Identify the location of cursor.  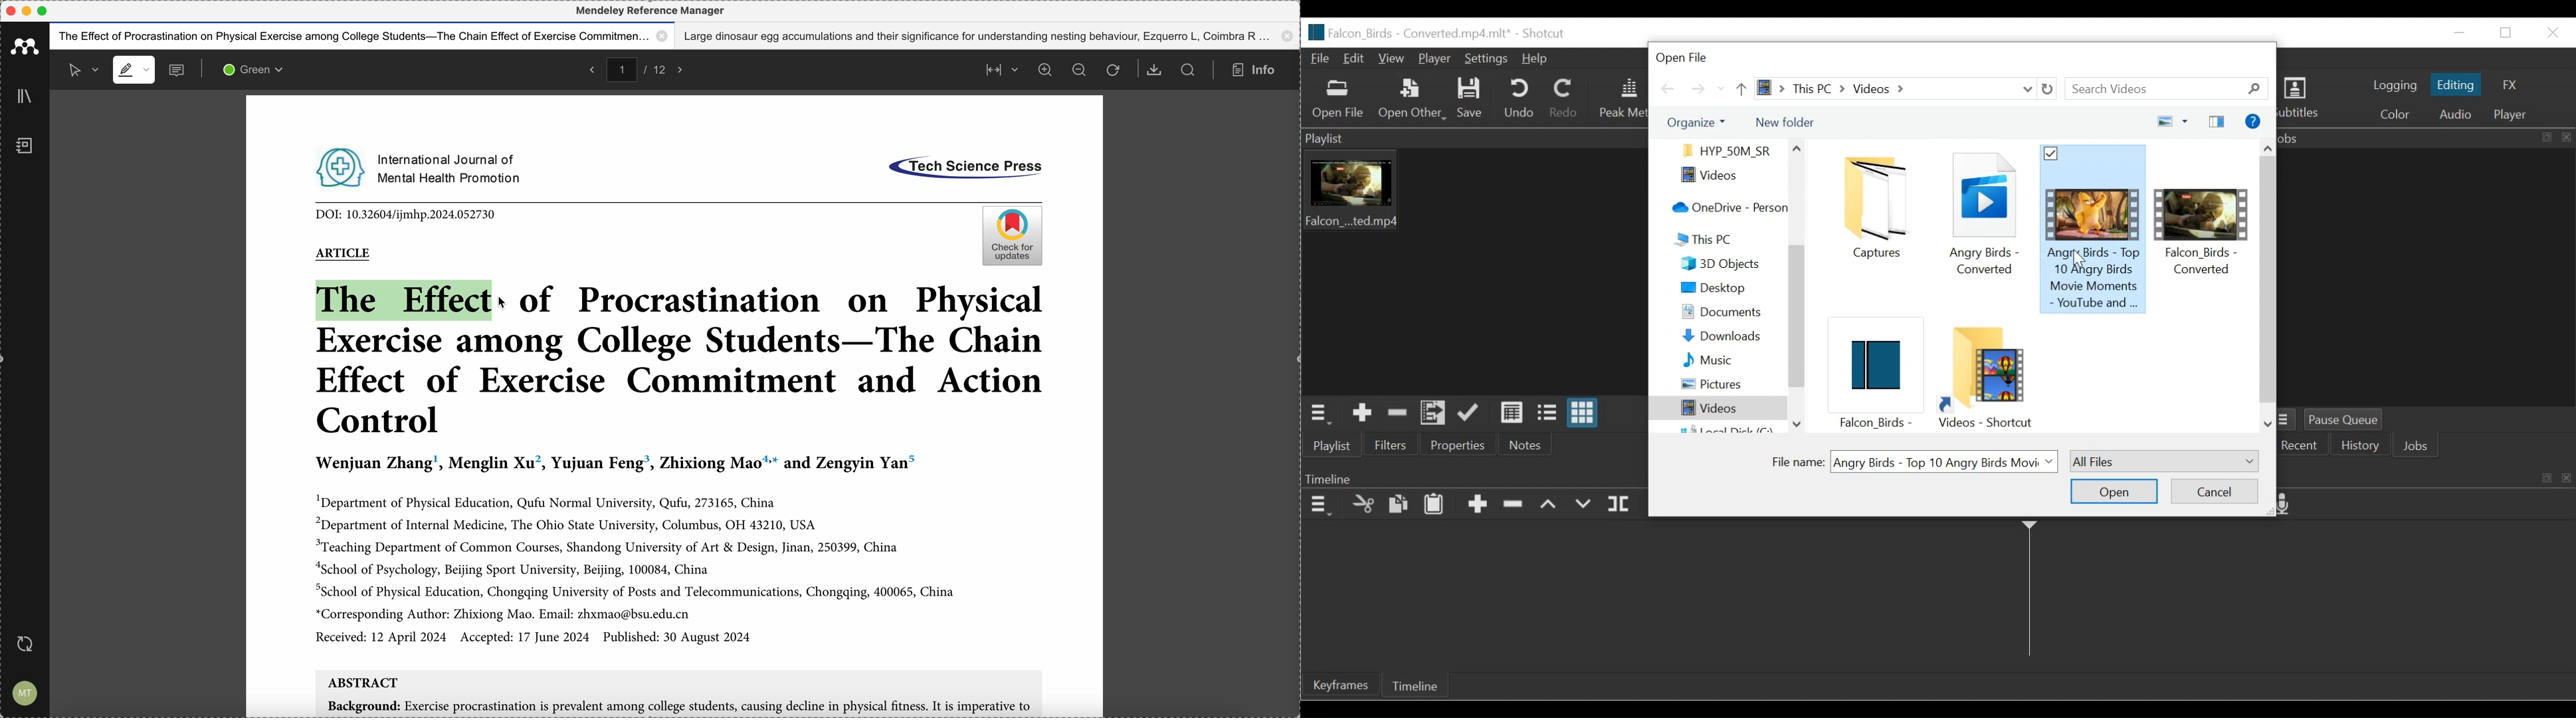
(500, 302).